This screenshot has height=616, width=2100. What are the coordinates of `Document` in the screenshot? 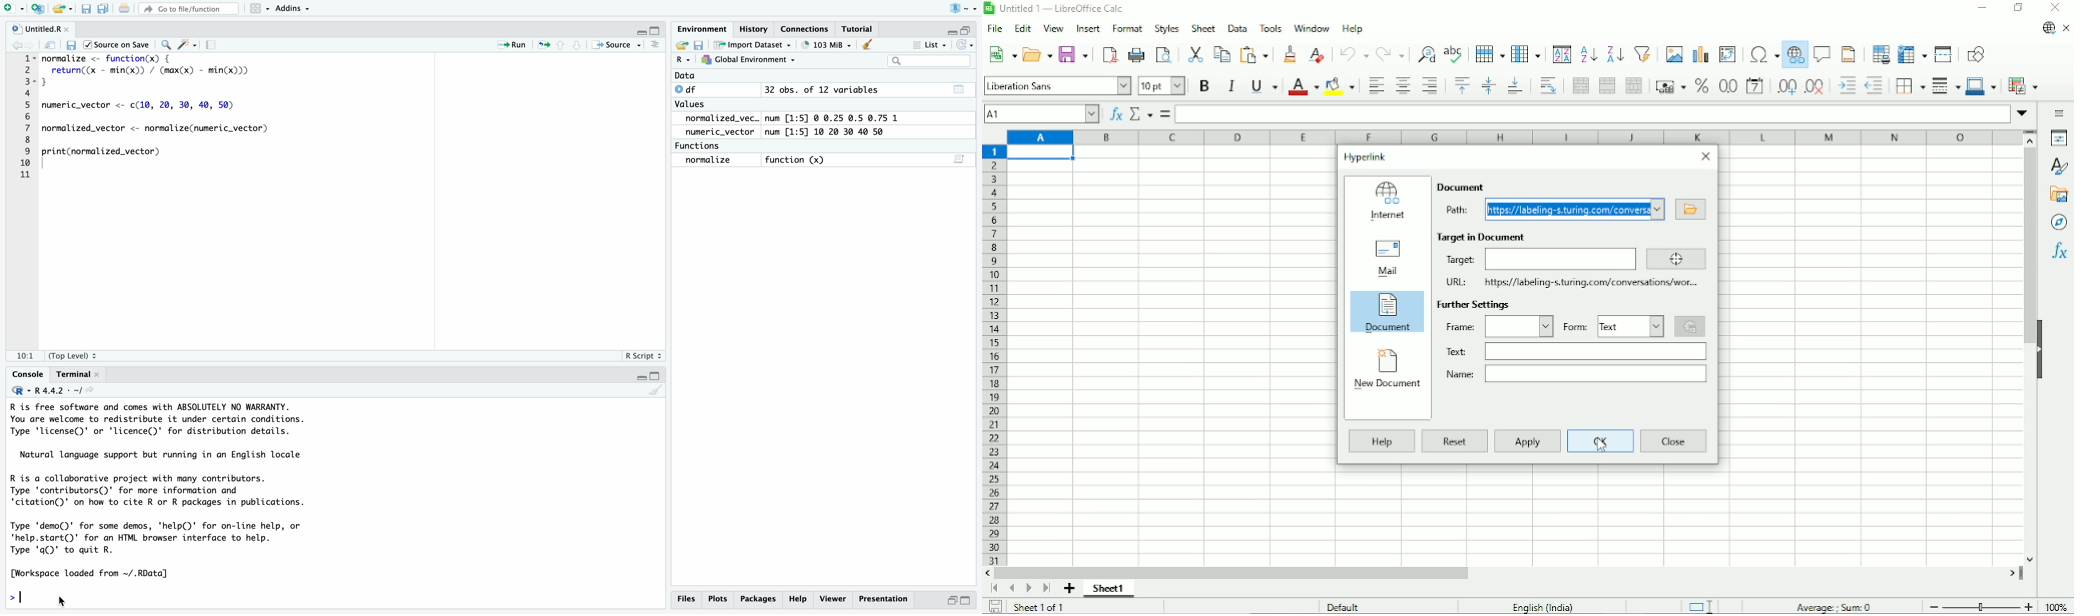 It's located at (1388, 314).